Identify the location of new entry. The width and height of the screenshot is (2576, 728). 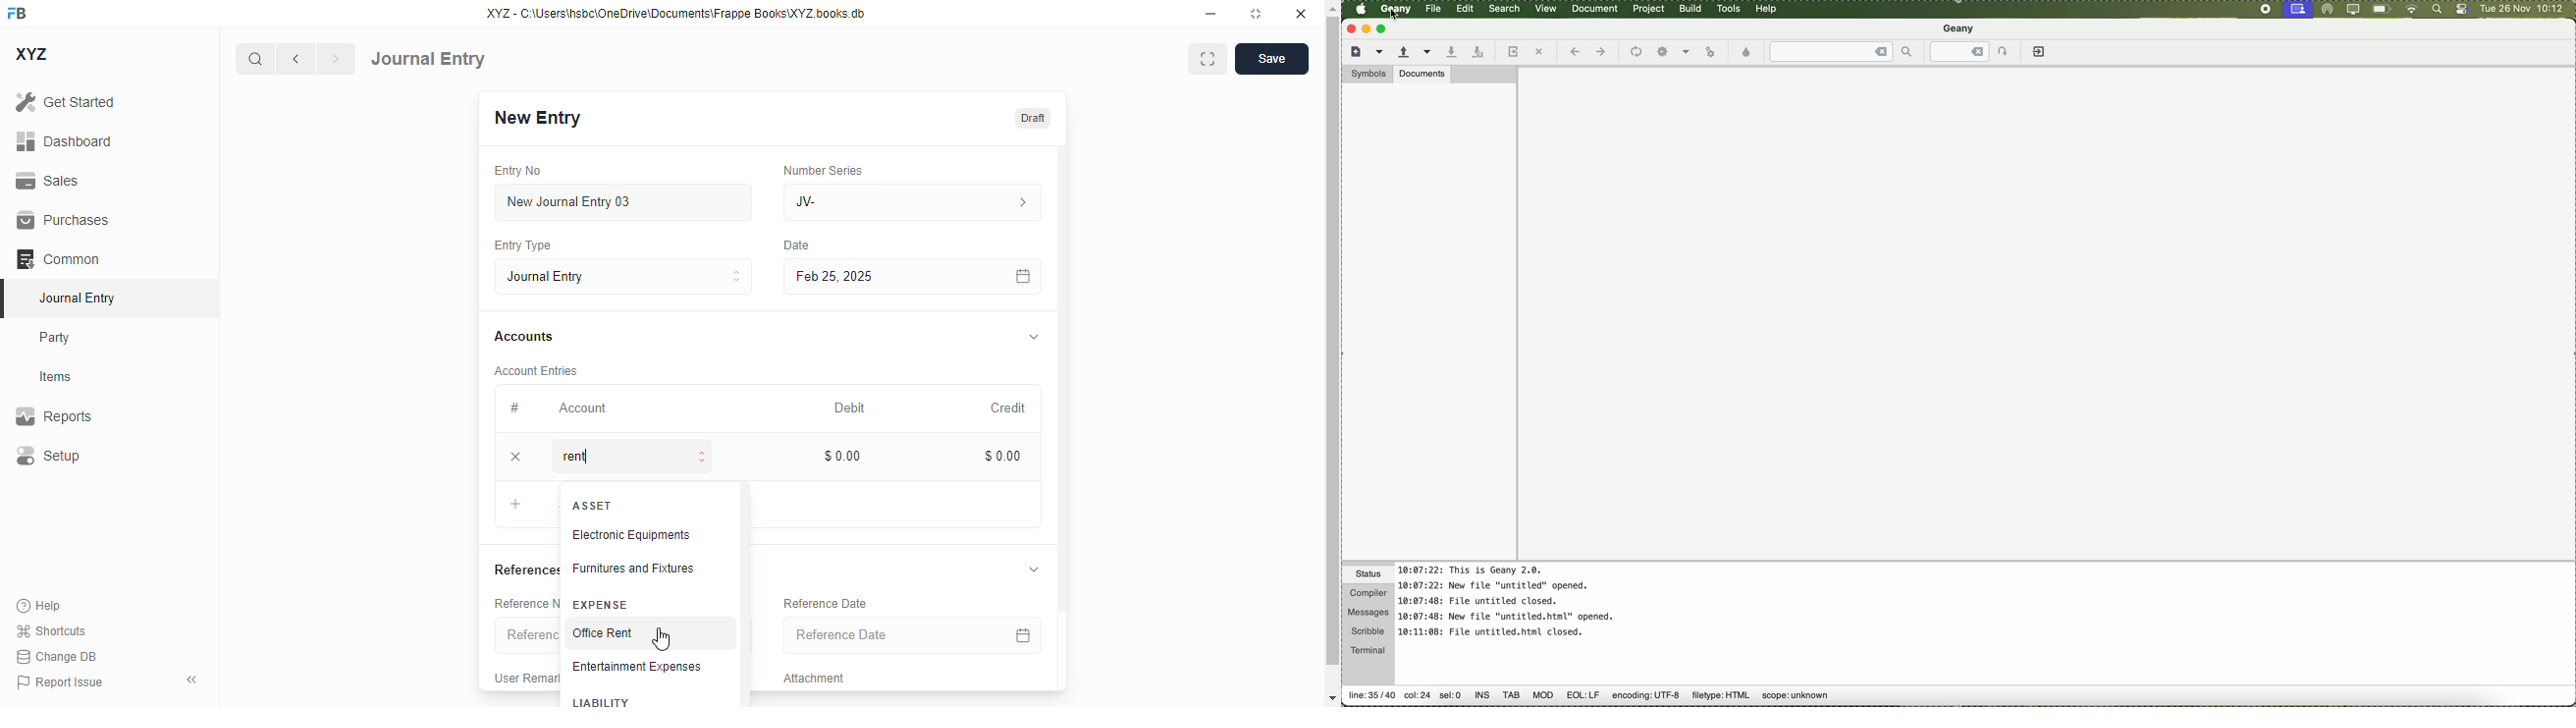
(539, 118).